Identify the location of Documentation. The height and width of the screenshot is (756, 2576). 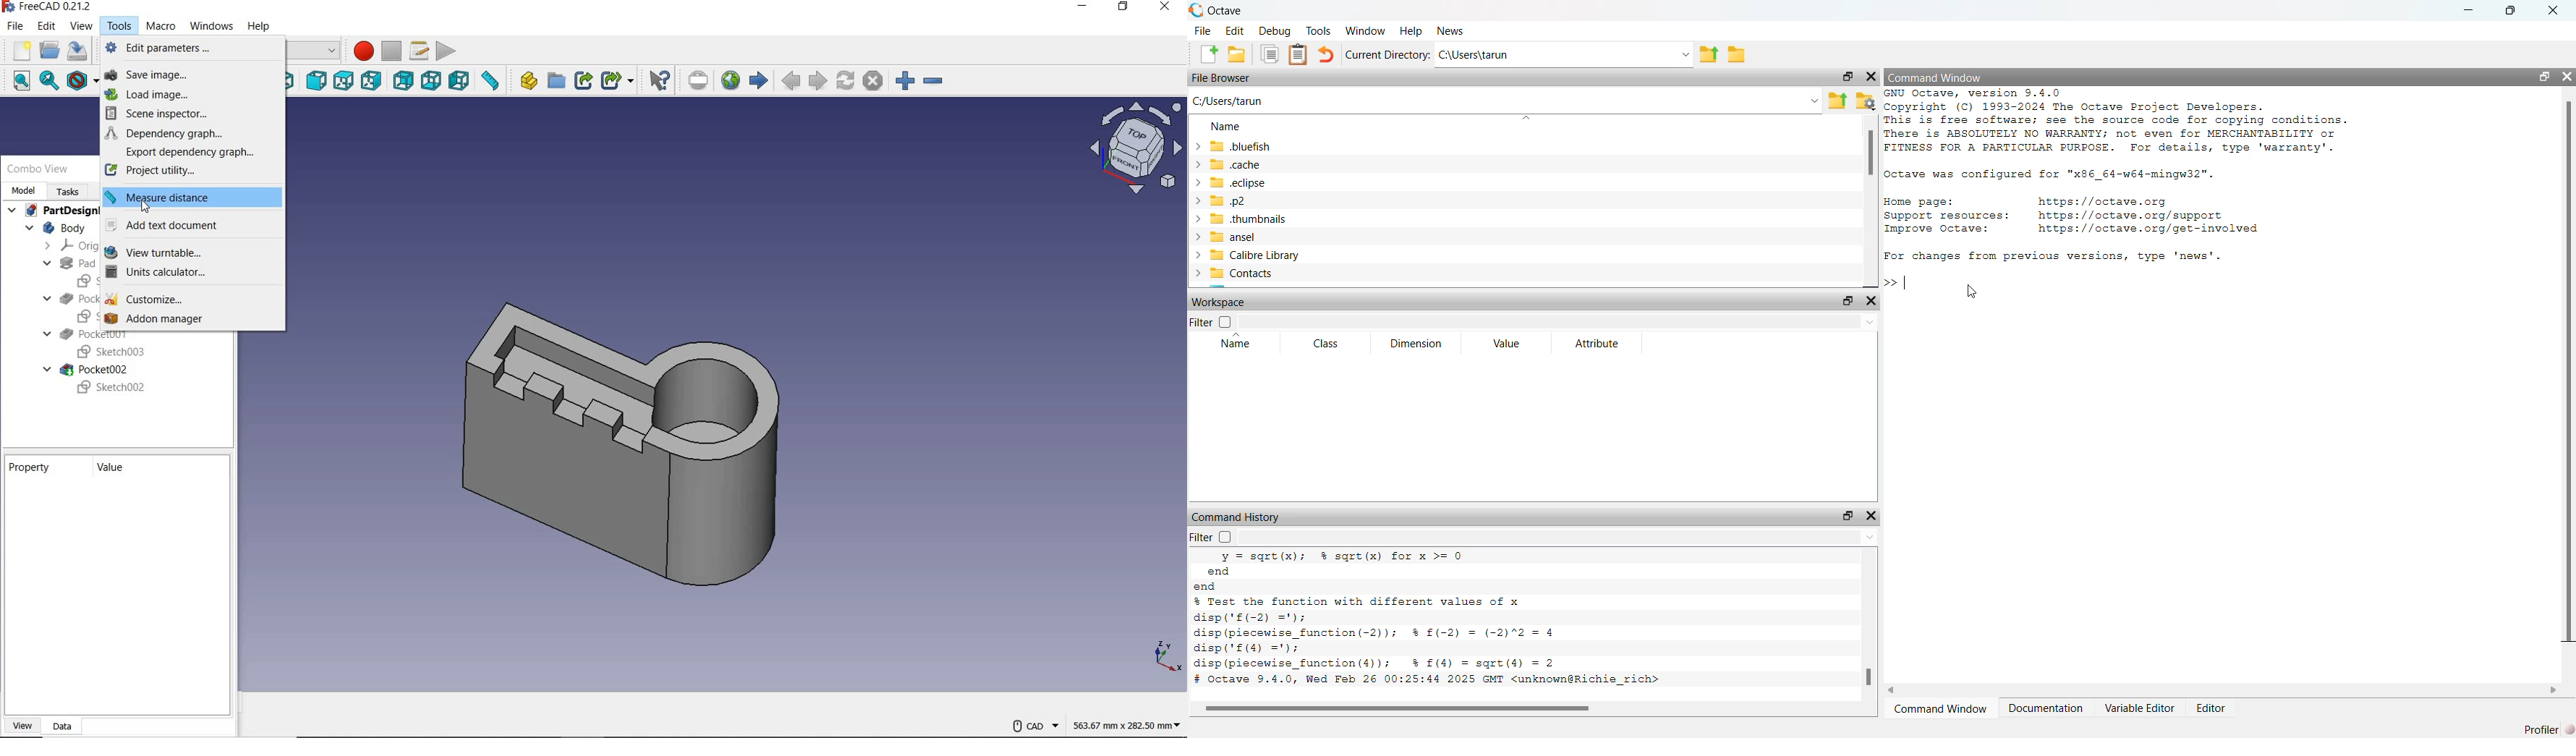
(2048, 707).